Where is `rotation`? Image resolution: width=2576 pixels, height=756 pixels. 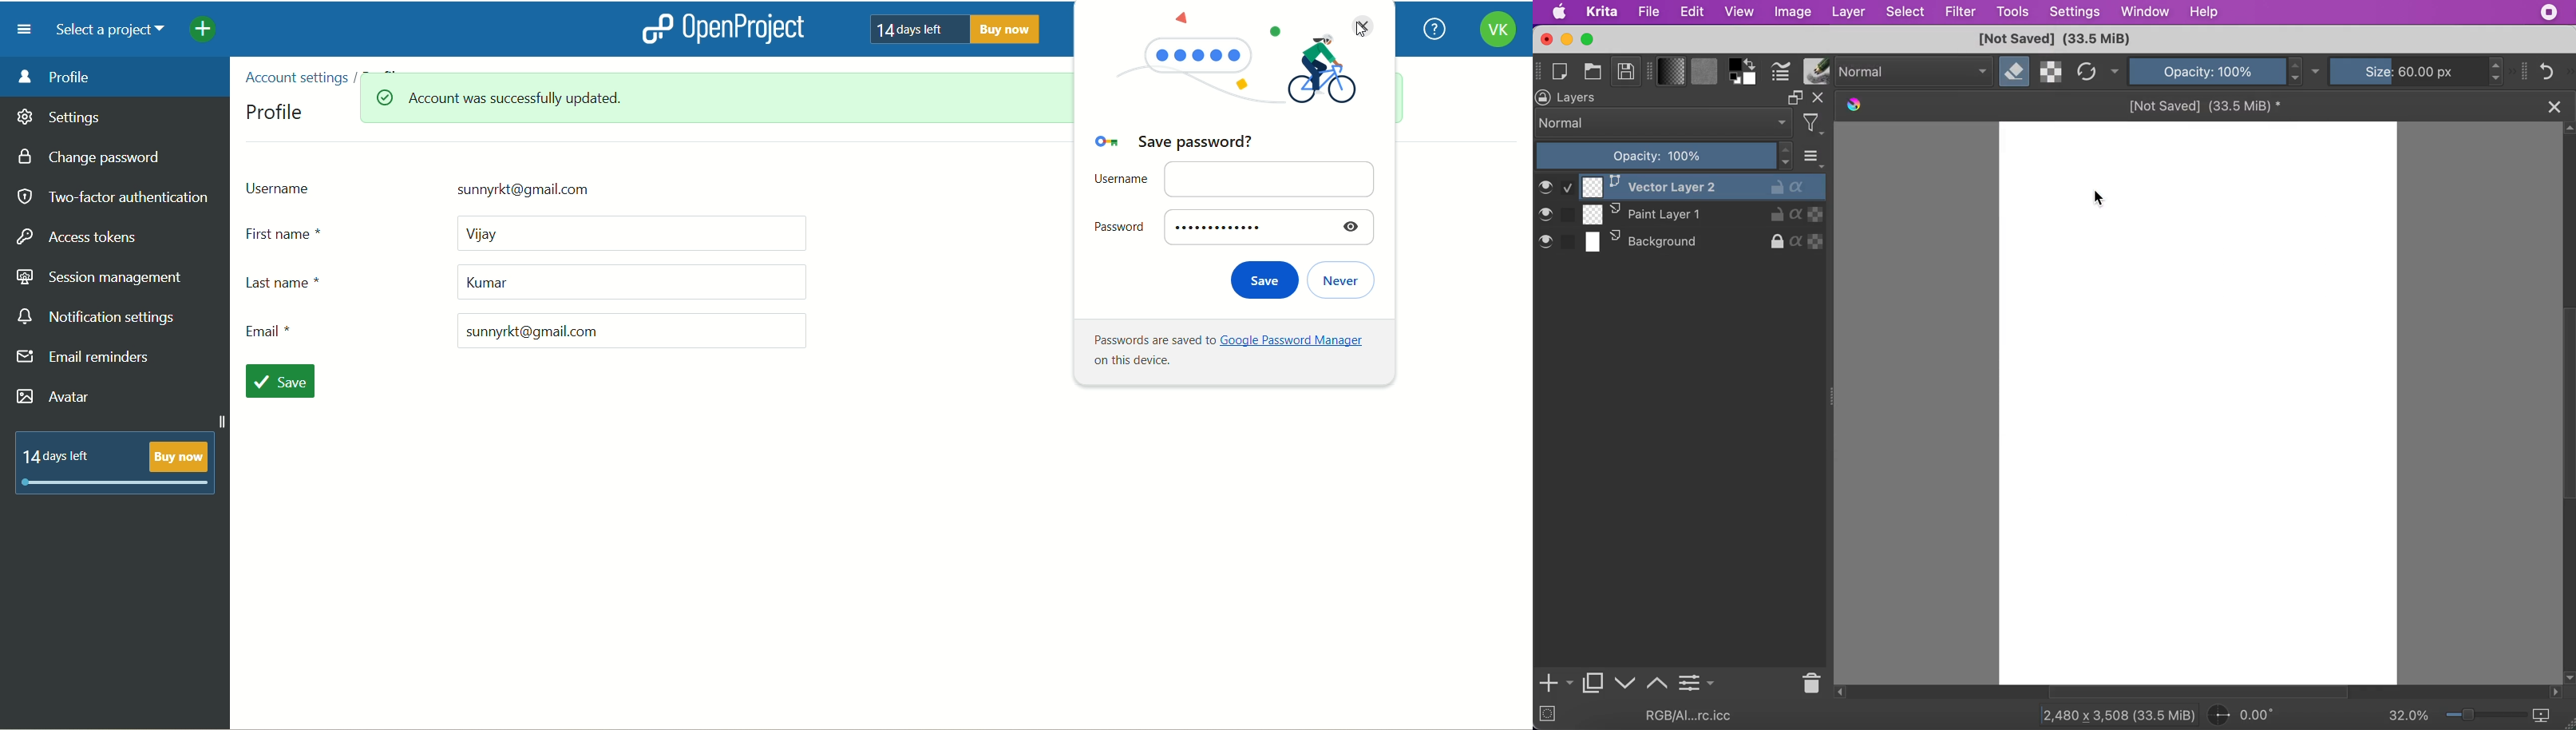 rotation is located at coordinates (2247, 715).